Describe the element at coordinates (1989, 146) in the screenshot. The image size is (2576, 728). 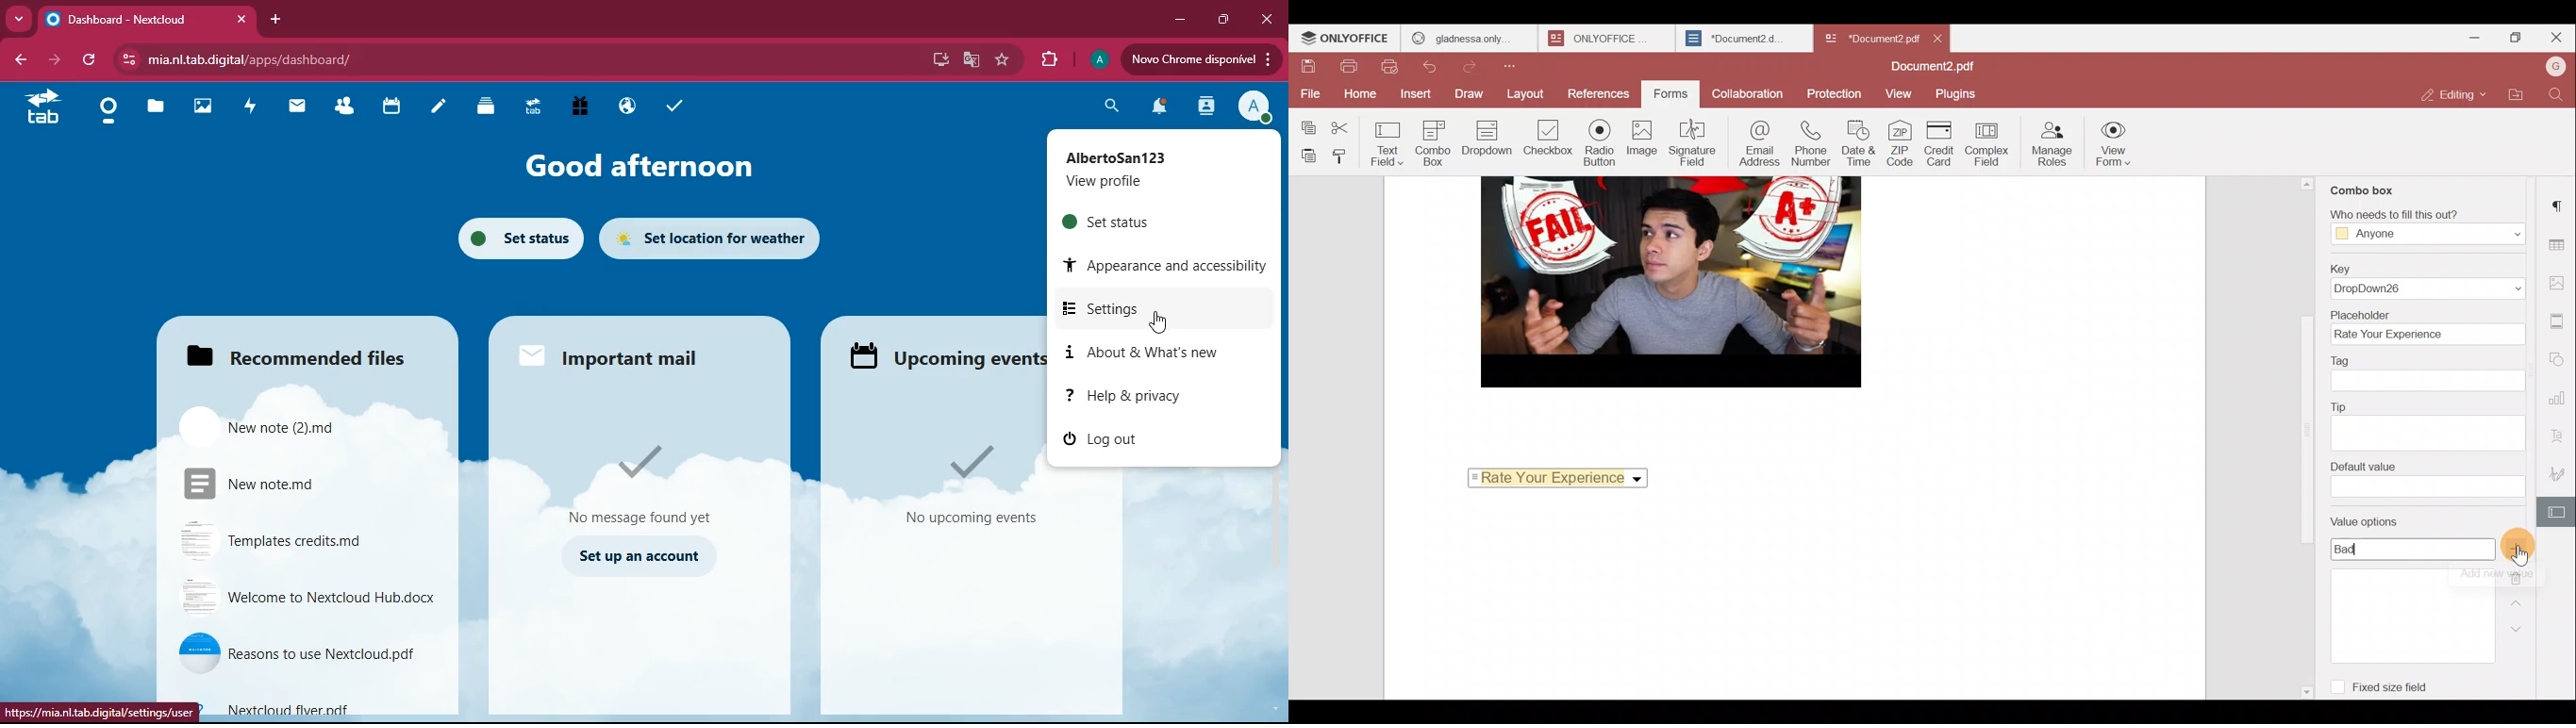
I see `Complex field` at that location.